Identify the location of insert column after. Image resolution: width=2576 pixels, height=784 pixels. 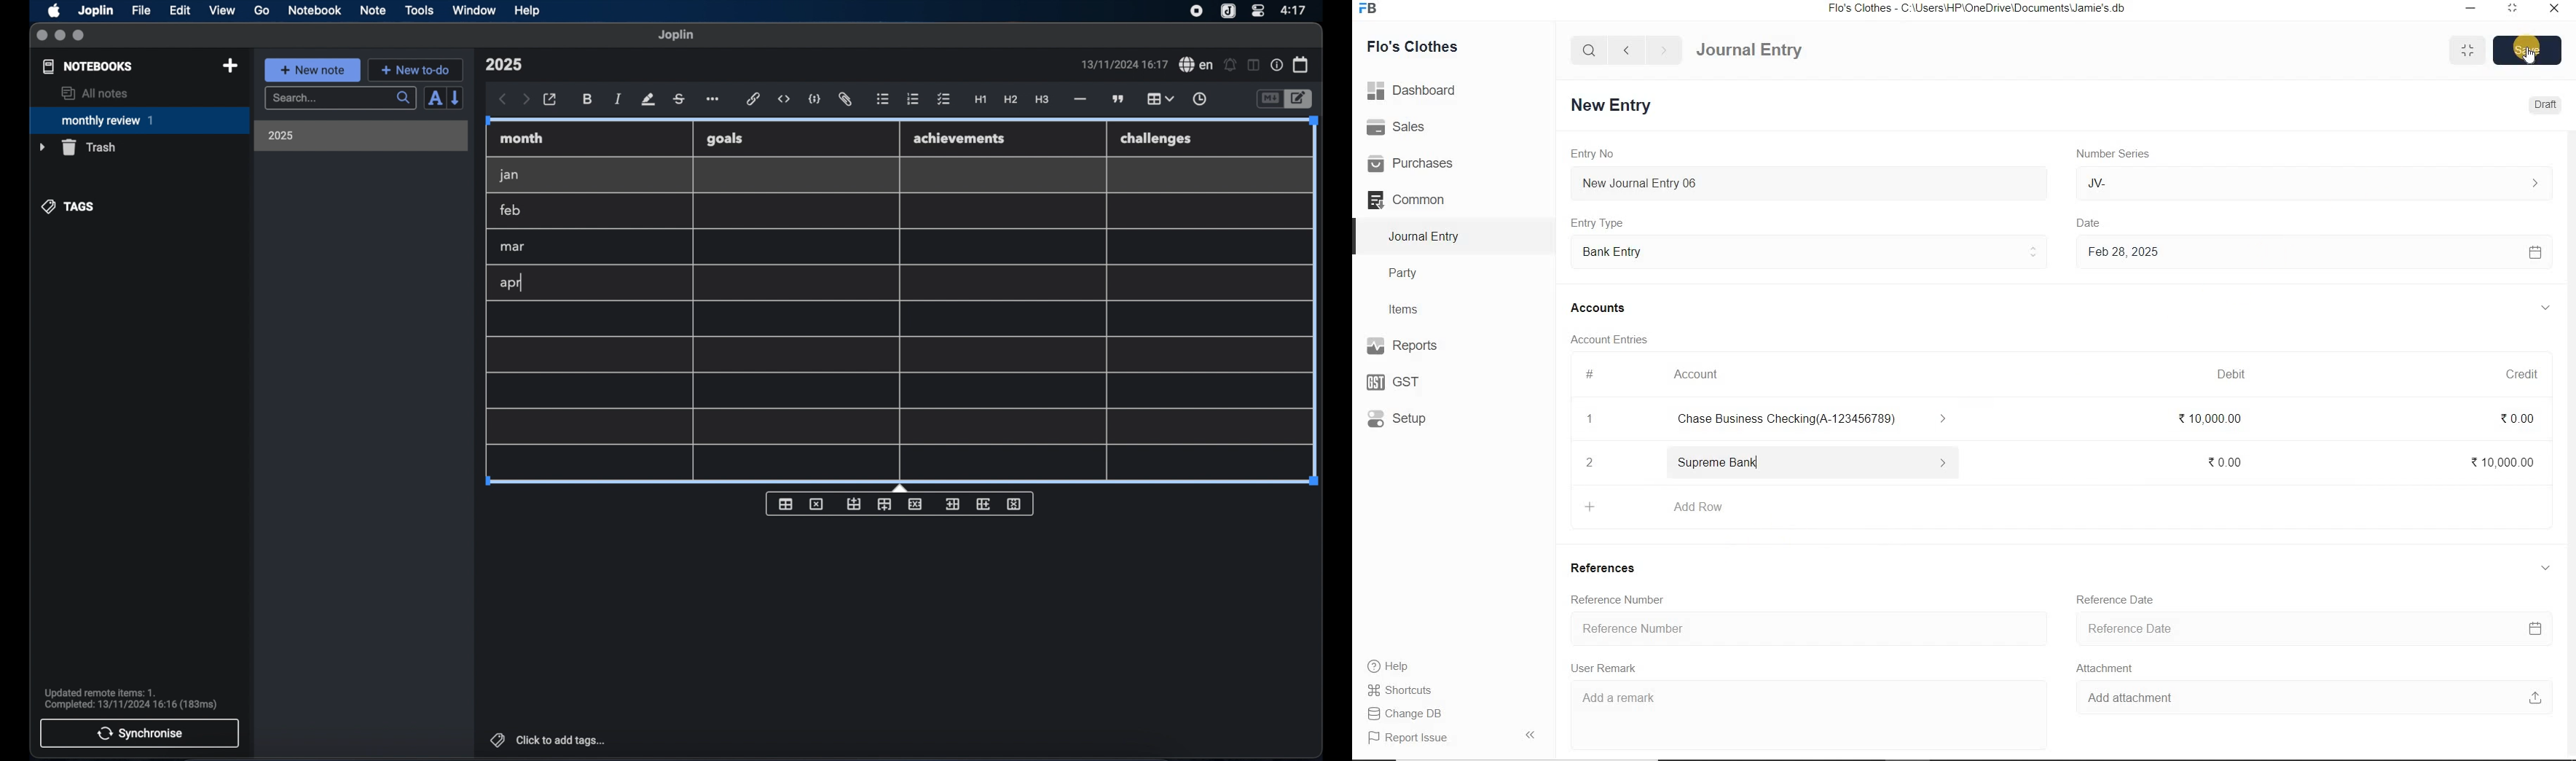
(984, 504).